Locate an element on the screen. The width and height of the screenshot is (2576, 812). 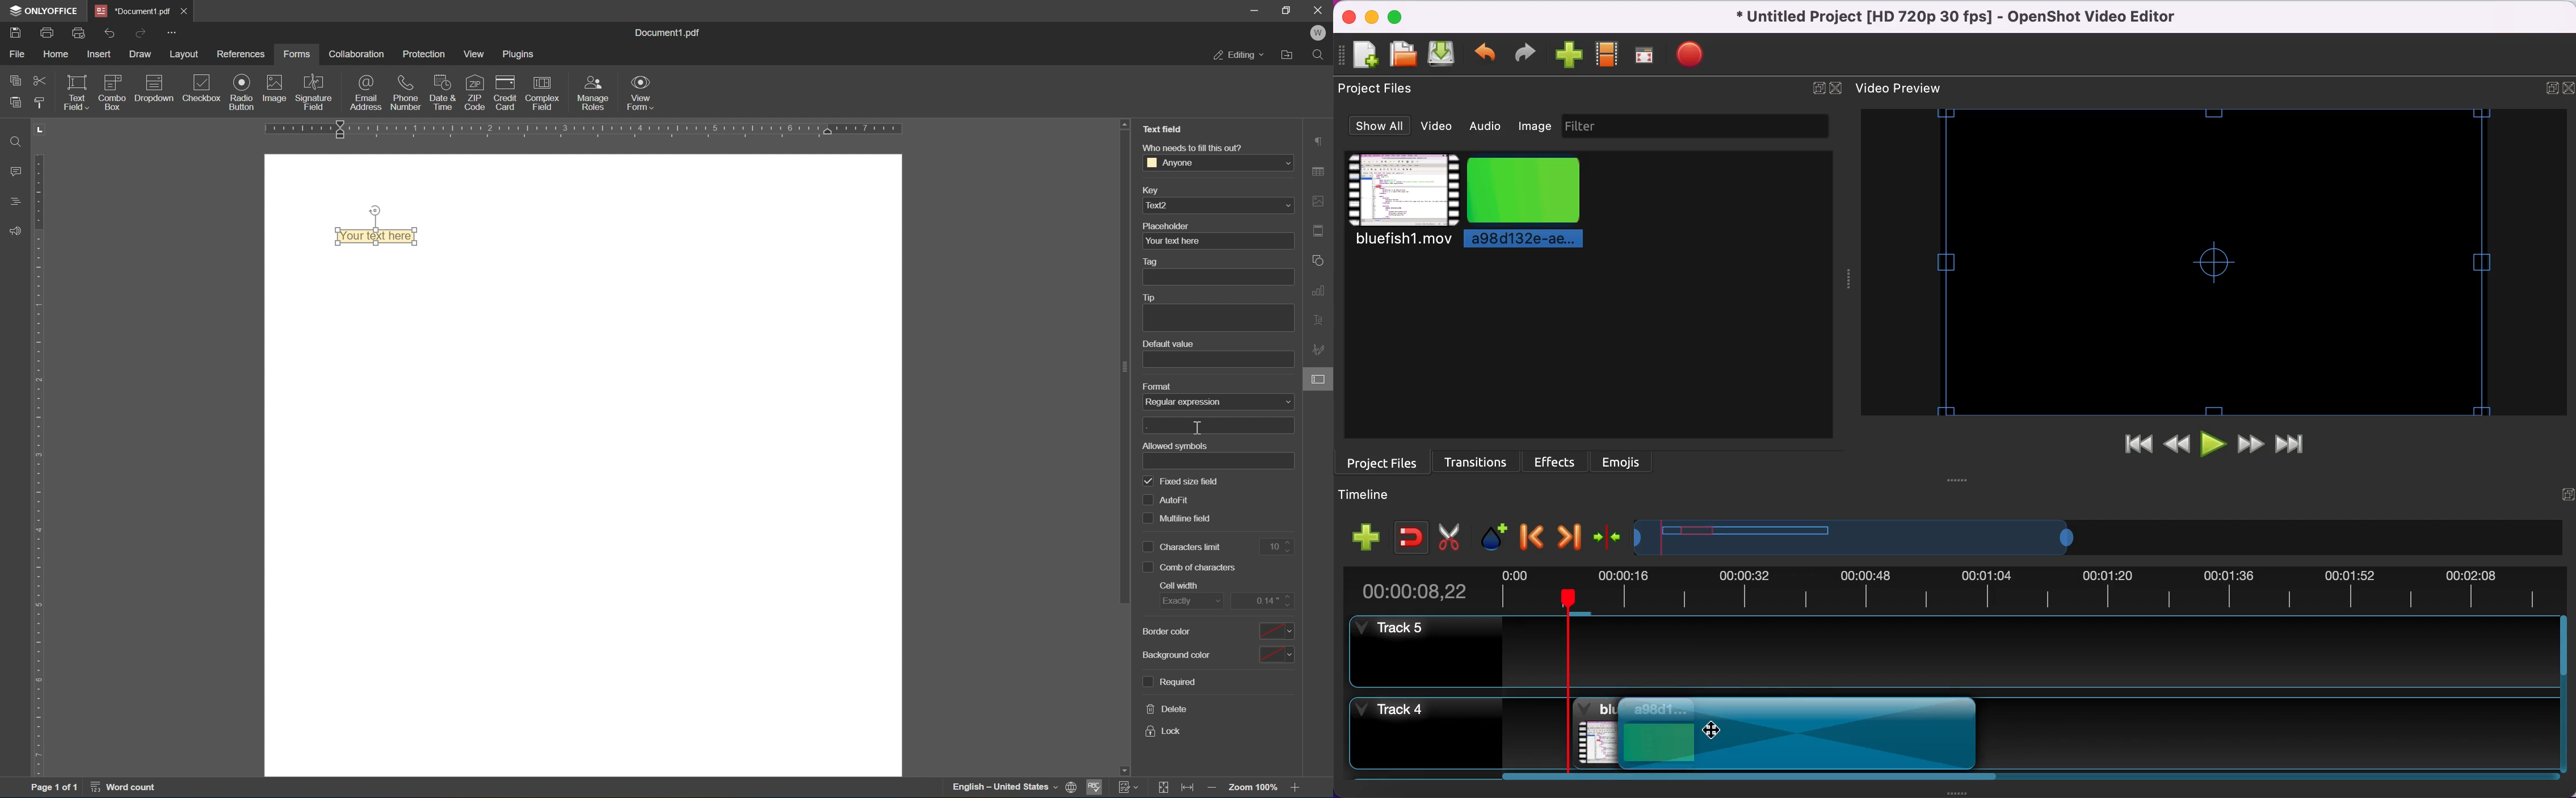
previous marker is located at coordinates (1532, 535).